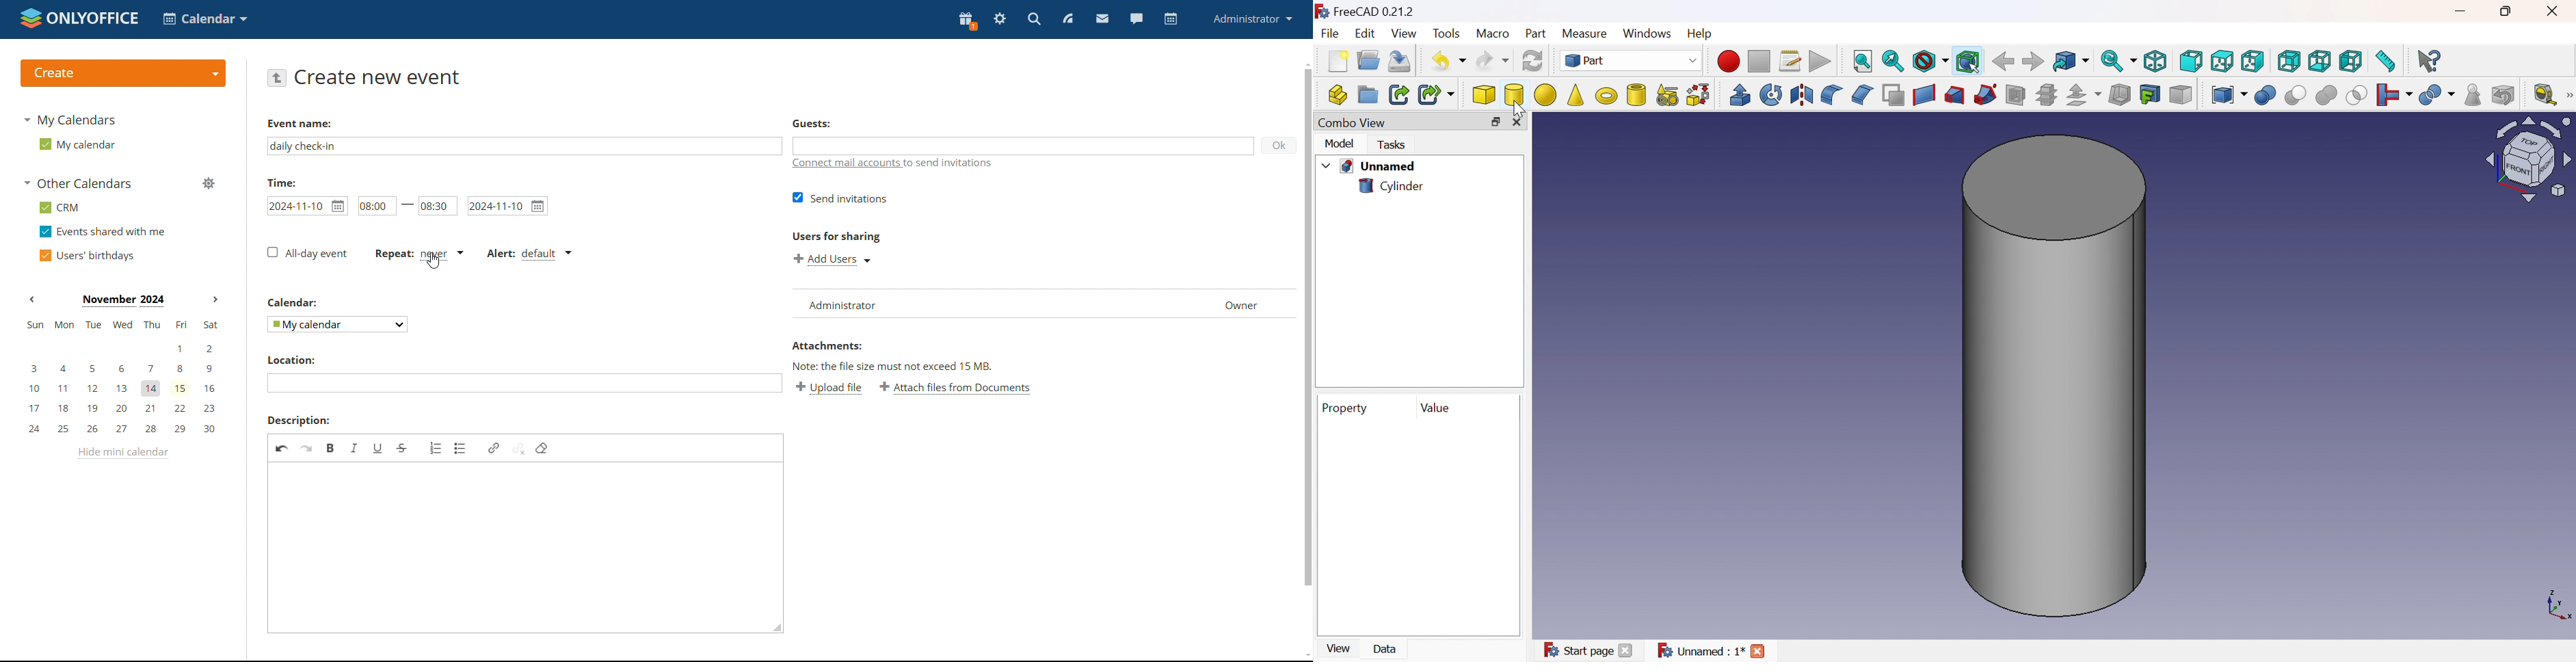 The height and width of the screenshot is (672, 2576). Describe the element at coordinates (1728, 61) in the screenshot. I see `Macro recording` at that location.